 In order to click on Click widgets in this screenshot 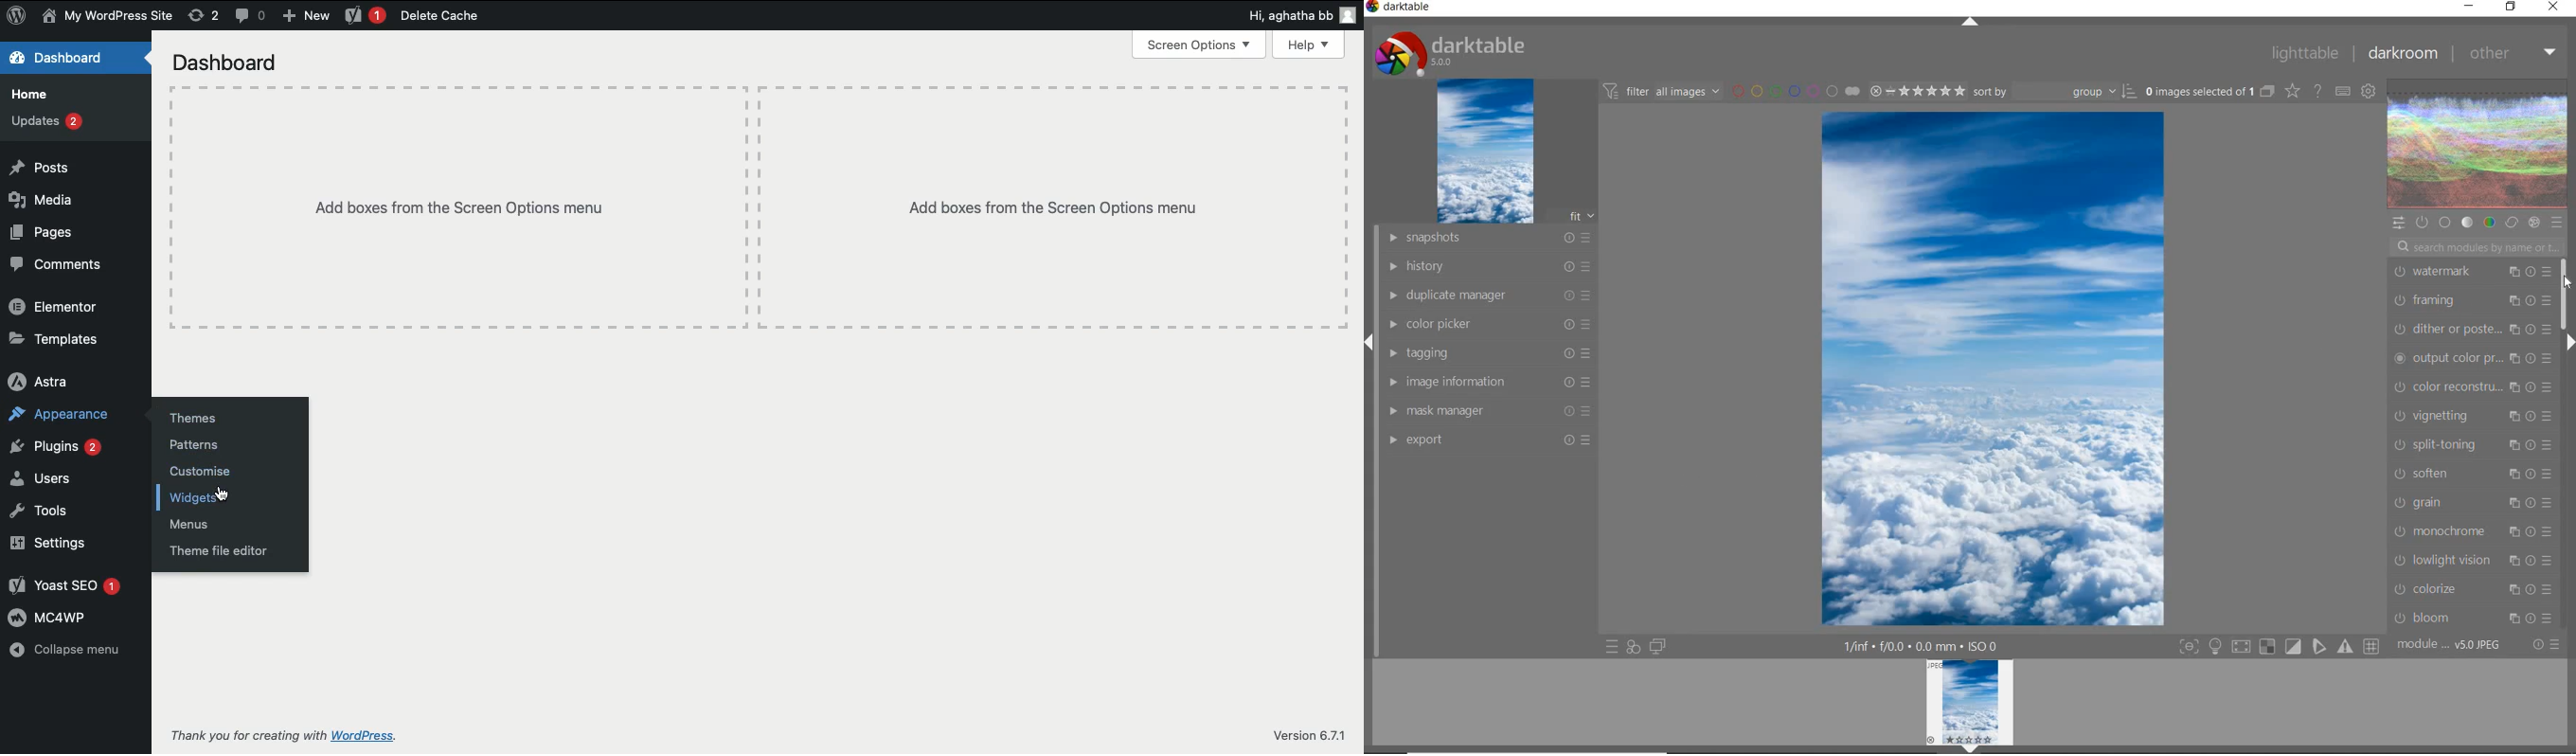, I will do `click(208, 499)`.